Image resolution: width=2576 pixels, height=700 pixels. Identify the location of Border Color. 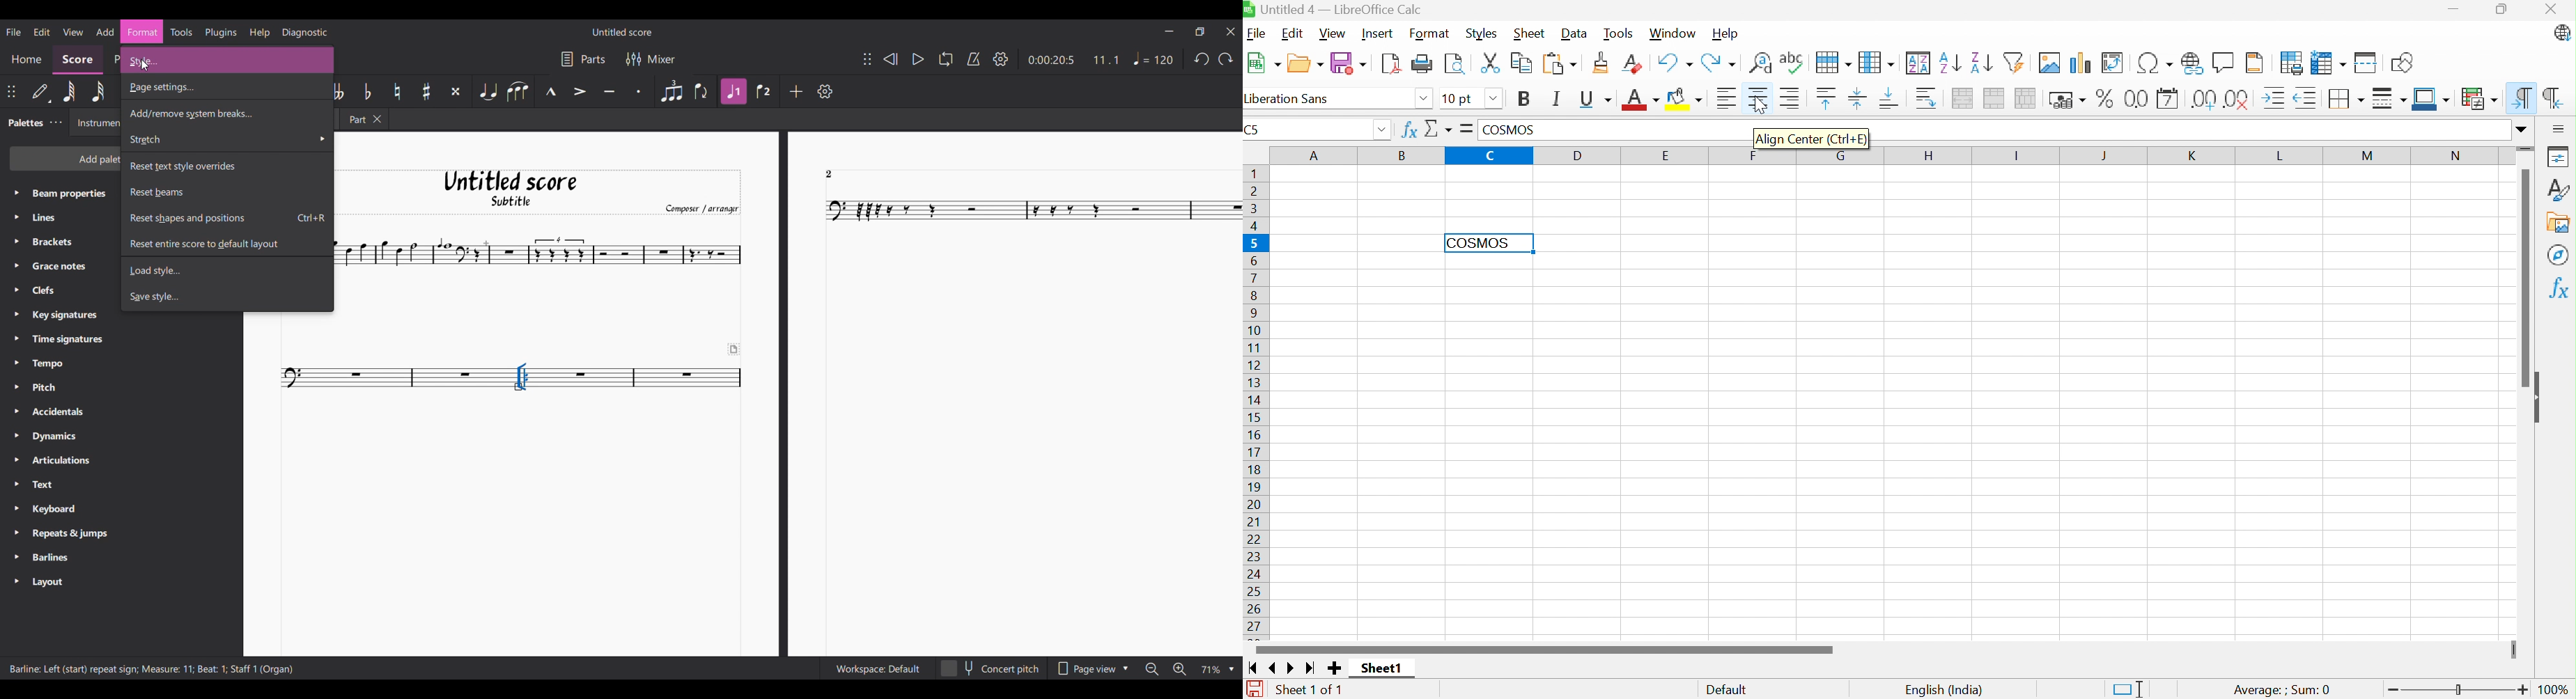
(2432, 98).